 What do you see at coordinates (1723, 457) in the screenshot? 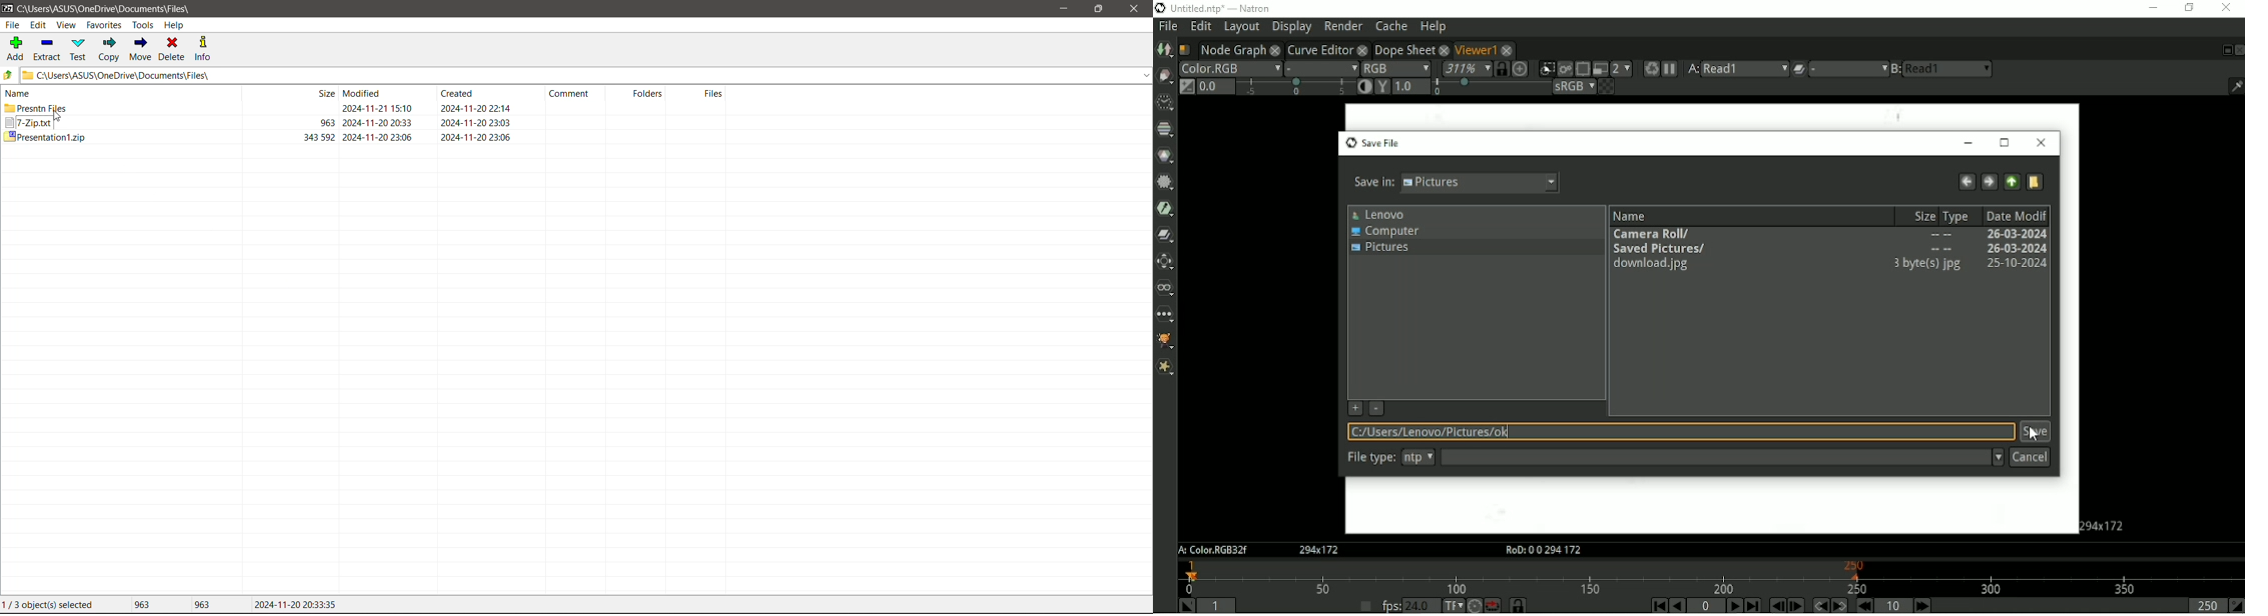
I see `File type` at bounding box center [1723, 457].